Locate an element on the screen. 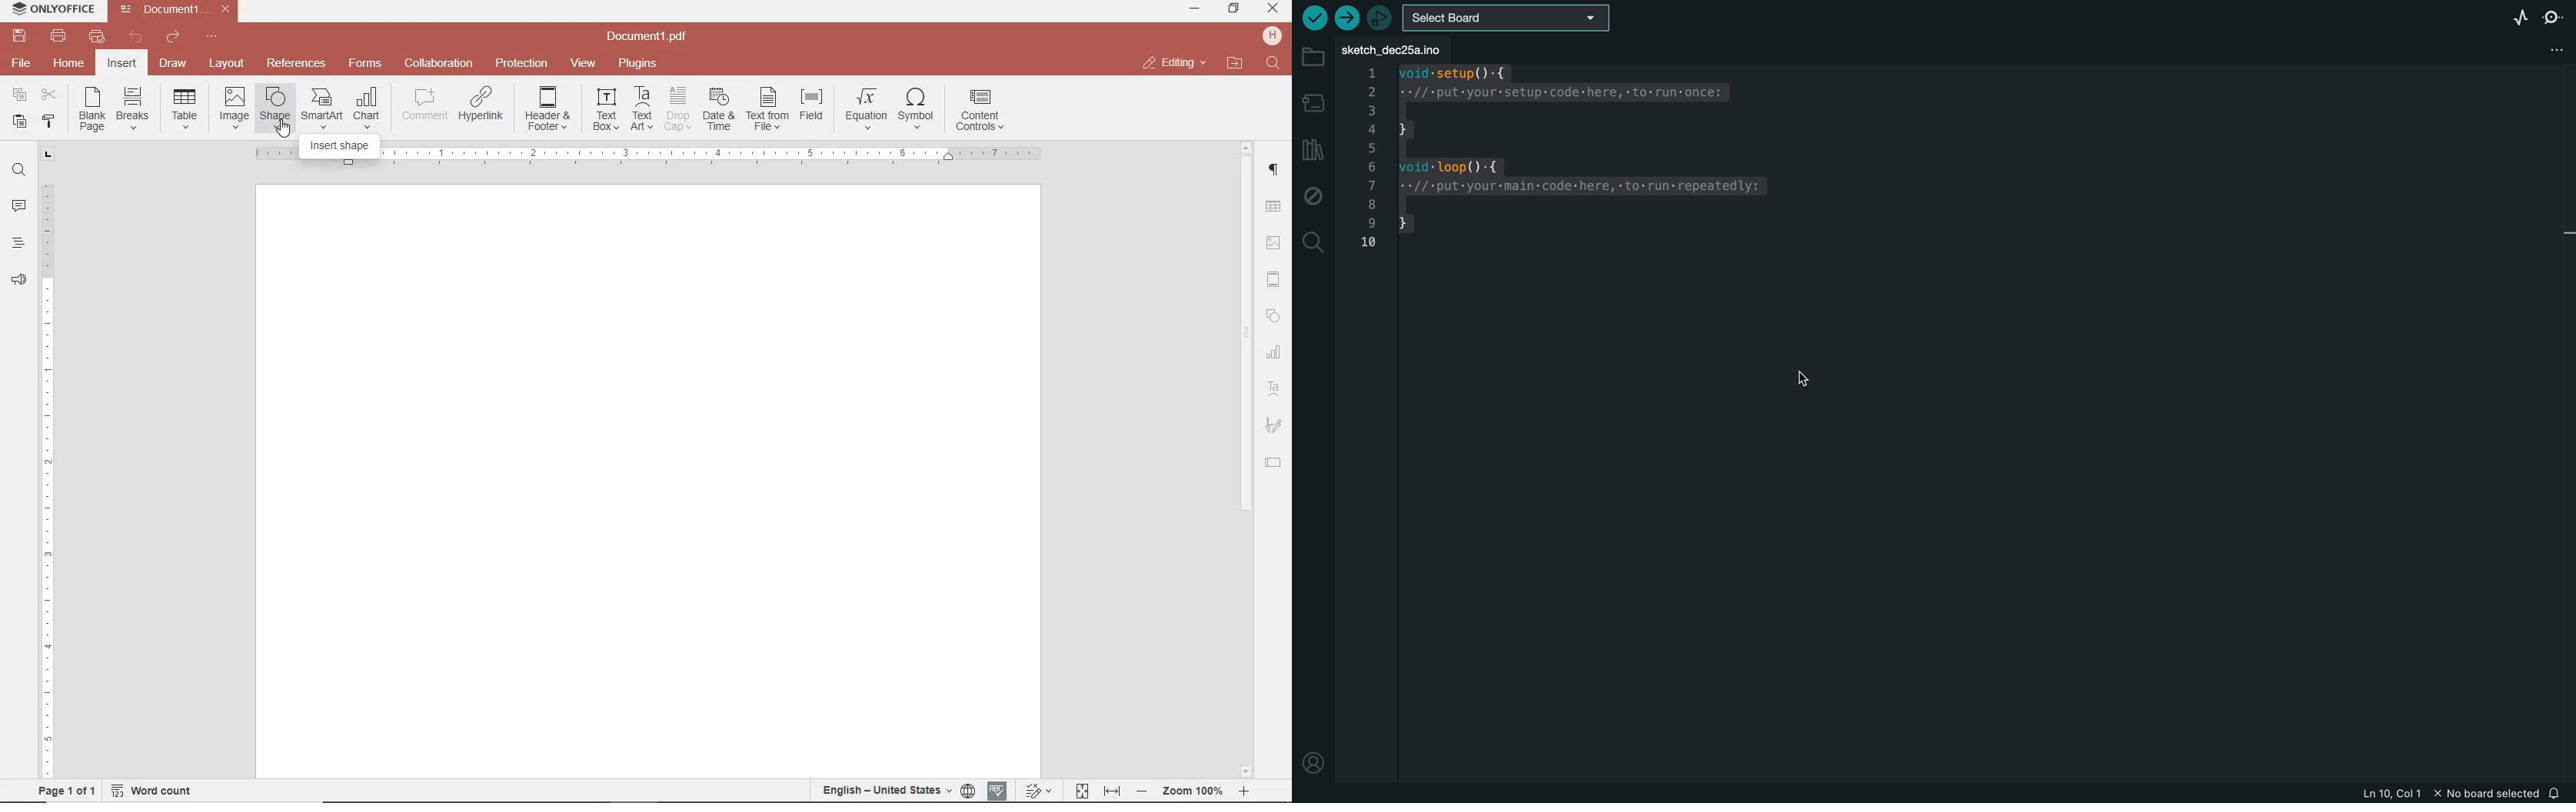 The image size is (2576, 812). zoom in and out is located at coordinates (1193, 791).